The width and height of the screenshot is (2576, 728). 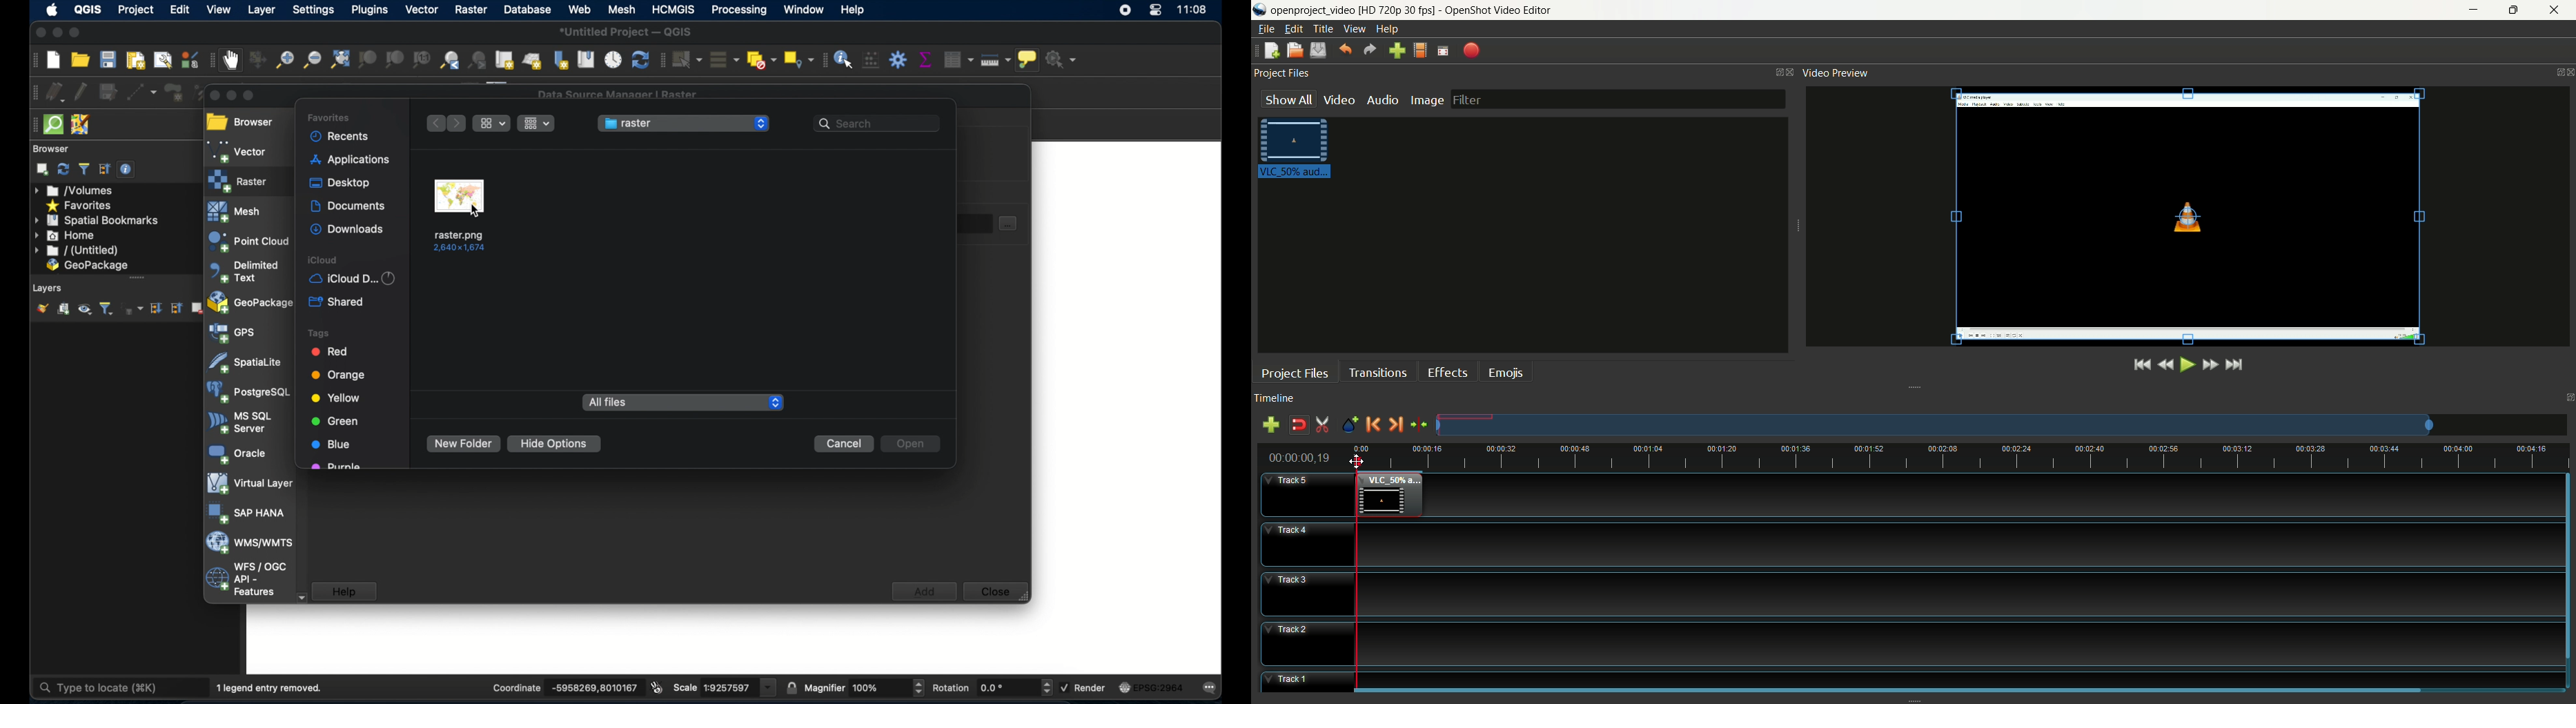 What do you see at coordinates (554, 442) in the screenshot?
I see `hide options` at bounding box center [554, 442].